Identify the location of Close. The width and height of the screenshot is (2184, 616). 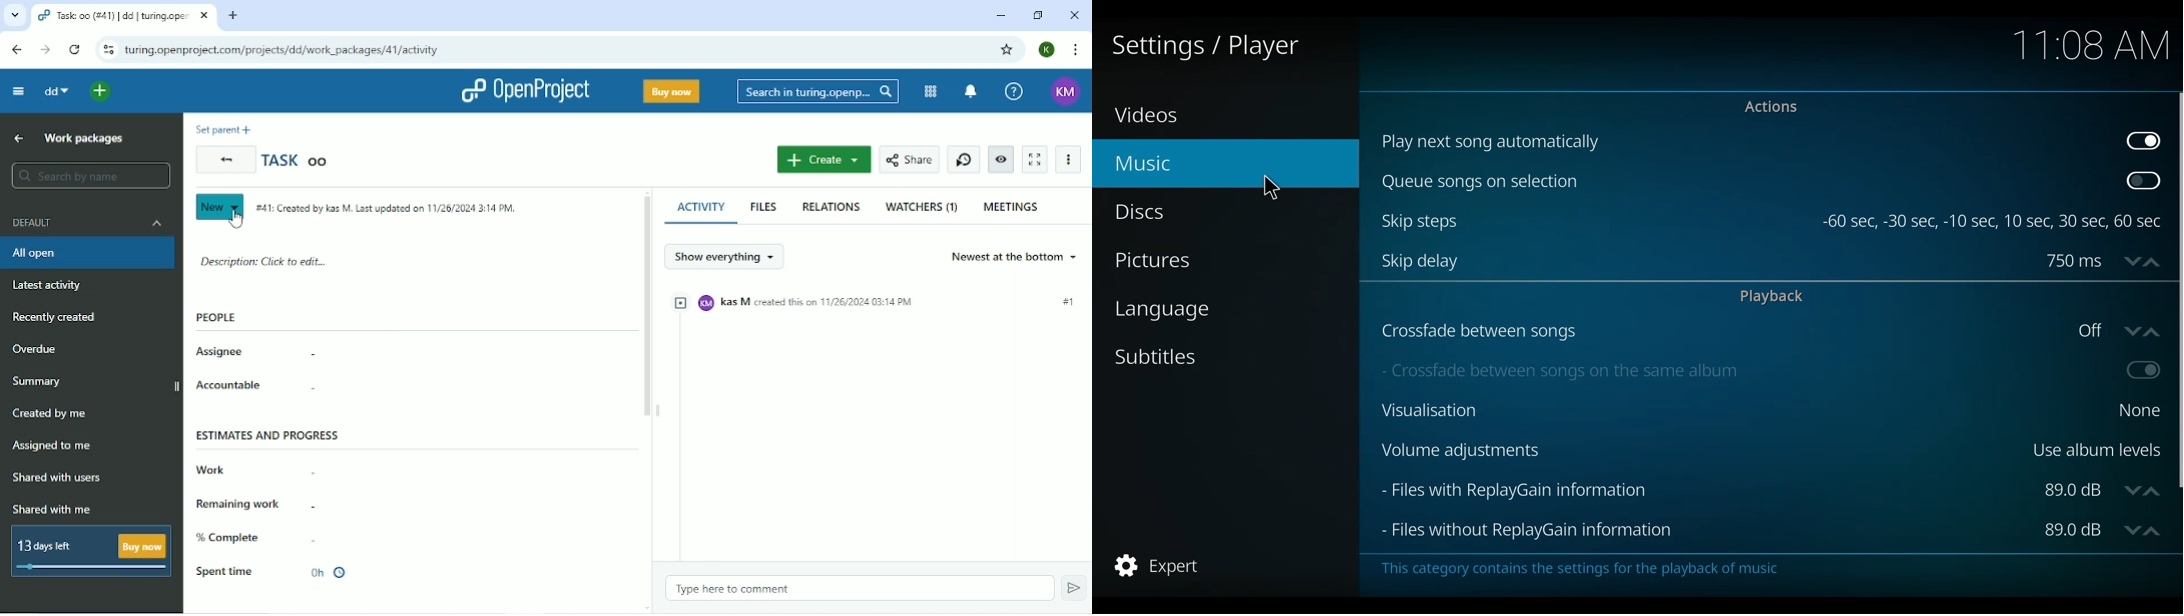
(1072, 15).